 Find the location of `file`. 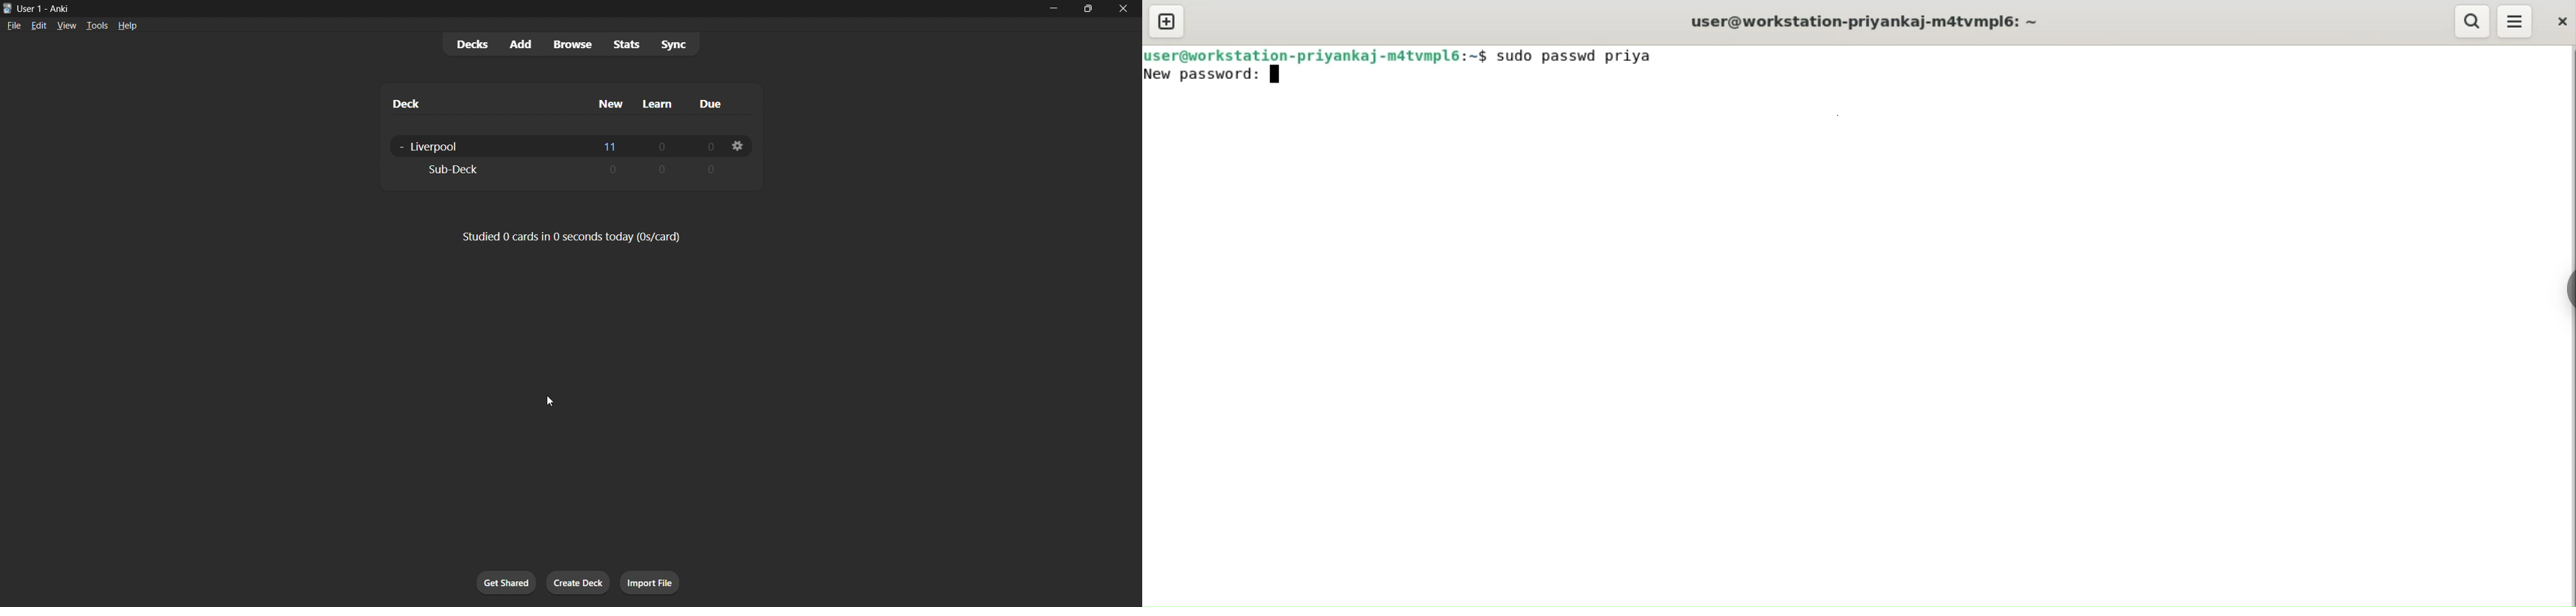

file is located at coordinates (13, 25).